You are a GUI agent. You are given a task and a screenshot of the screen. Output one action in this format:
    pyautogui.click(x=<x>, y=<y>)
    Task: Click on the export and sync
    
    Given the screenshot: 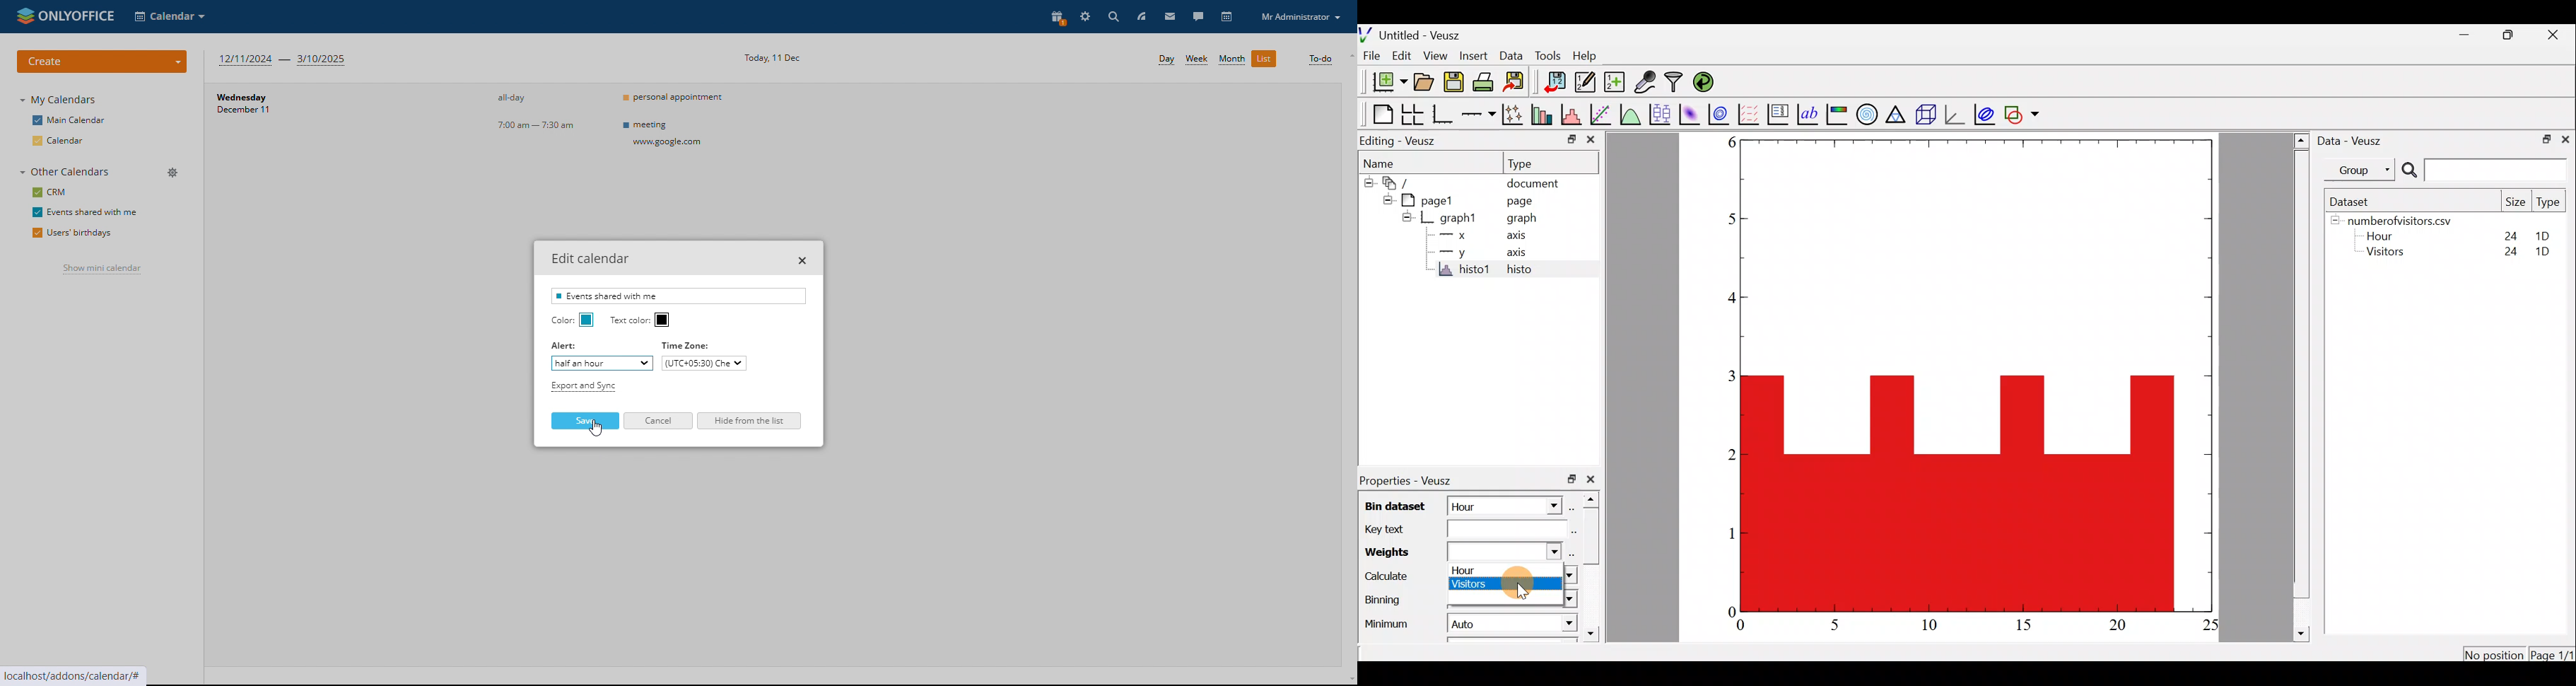 What is the action you would take?
    pyautogui.click(x=582, y=387)
    